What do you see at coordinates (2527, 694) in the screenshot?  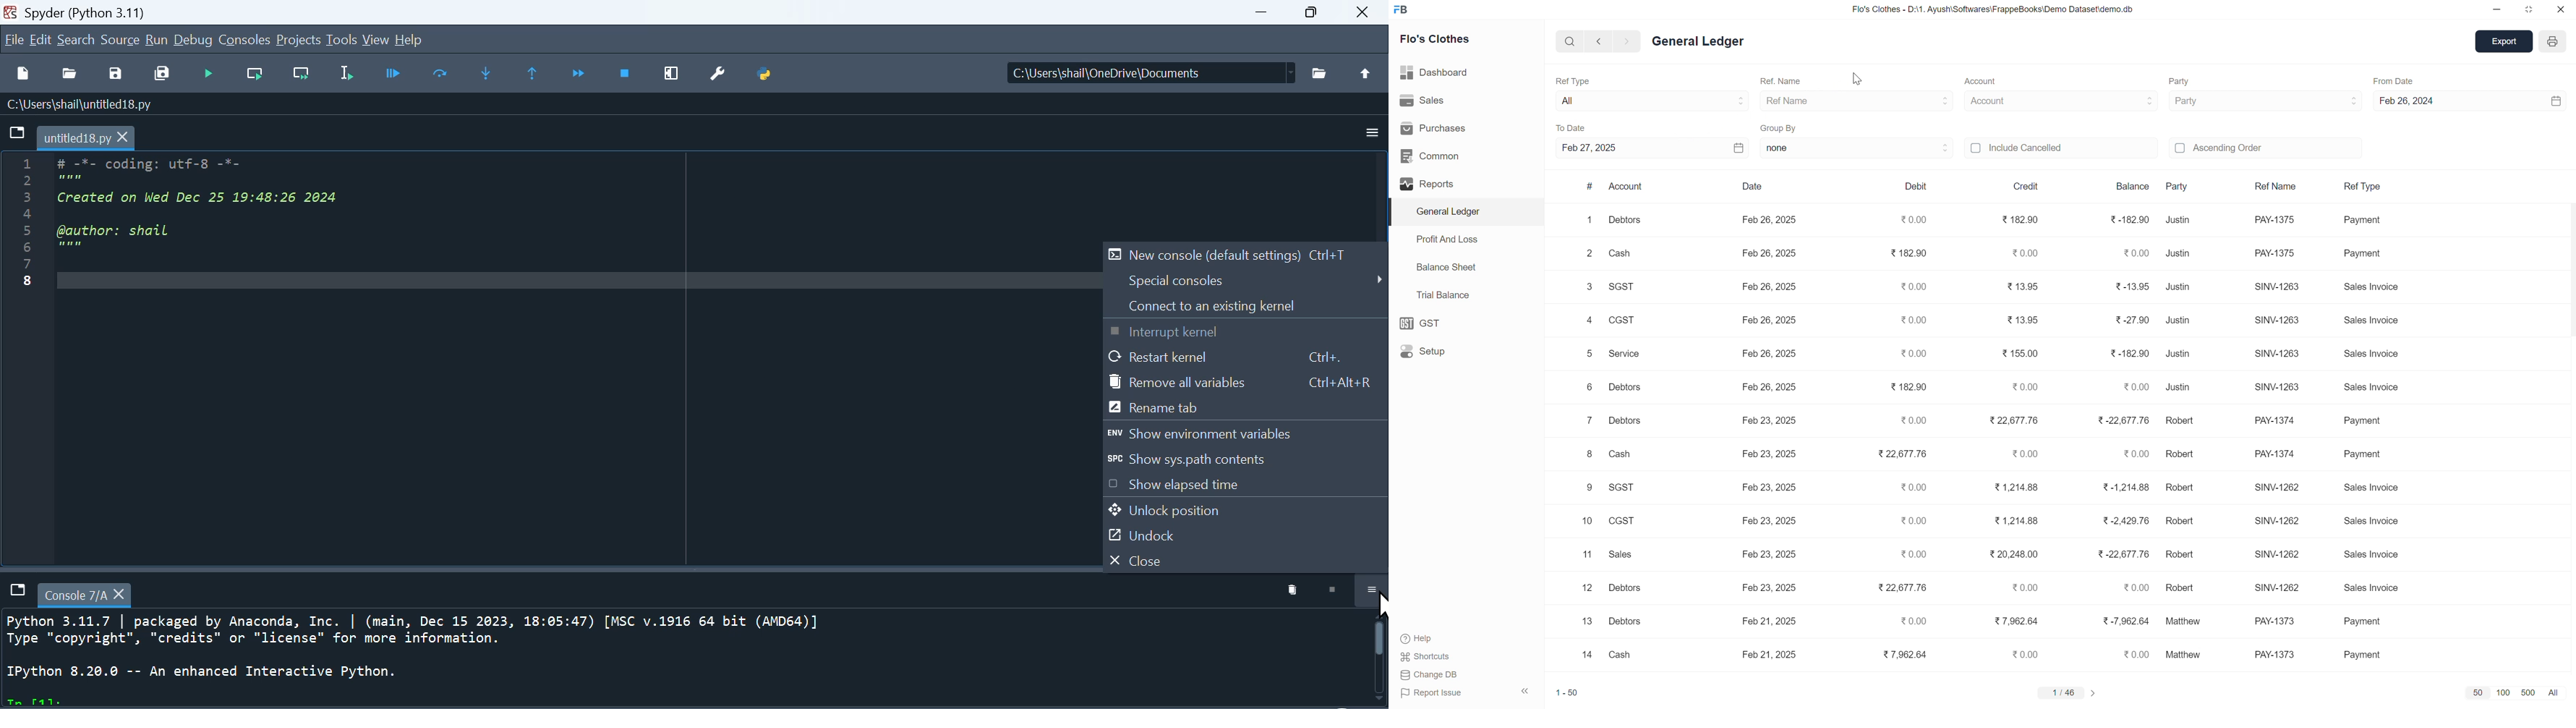 I see `500` at bounding box center [2527, 694].